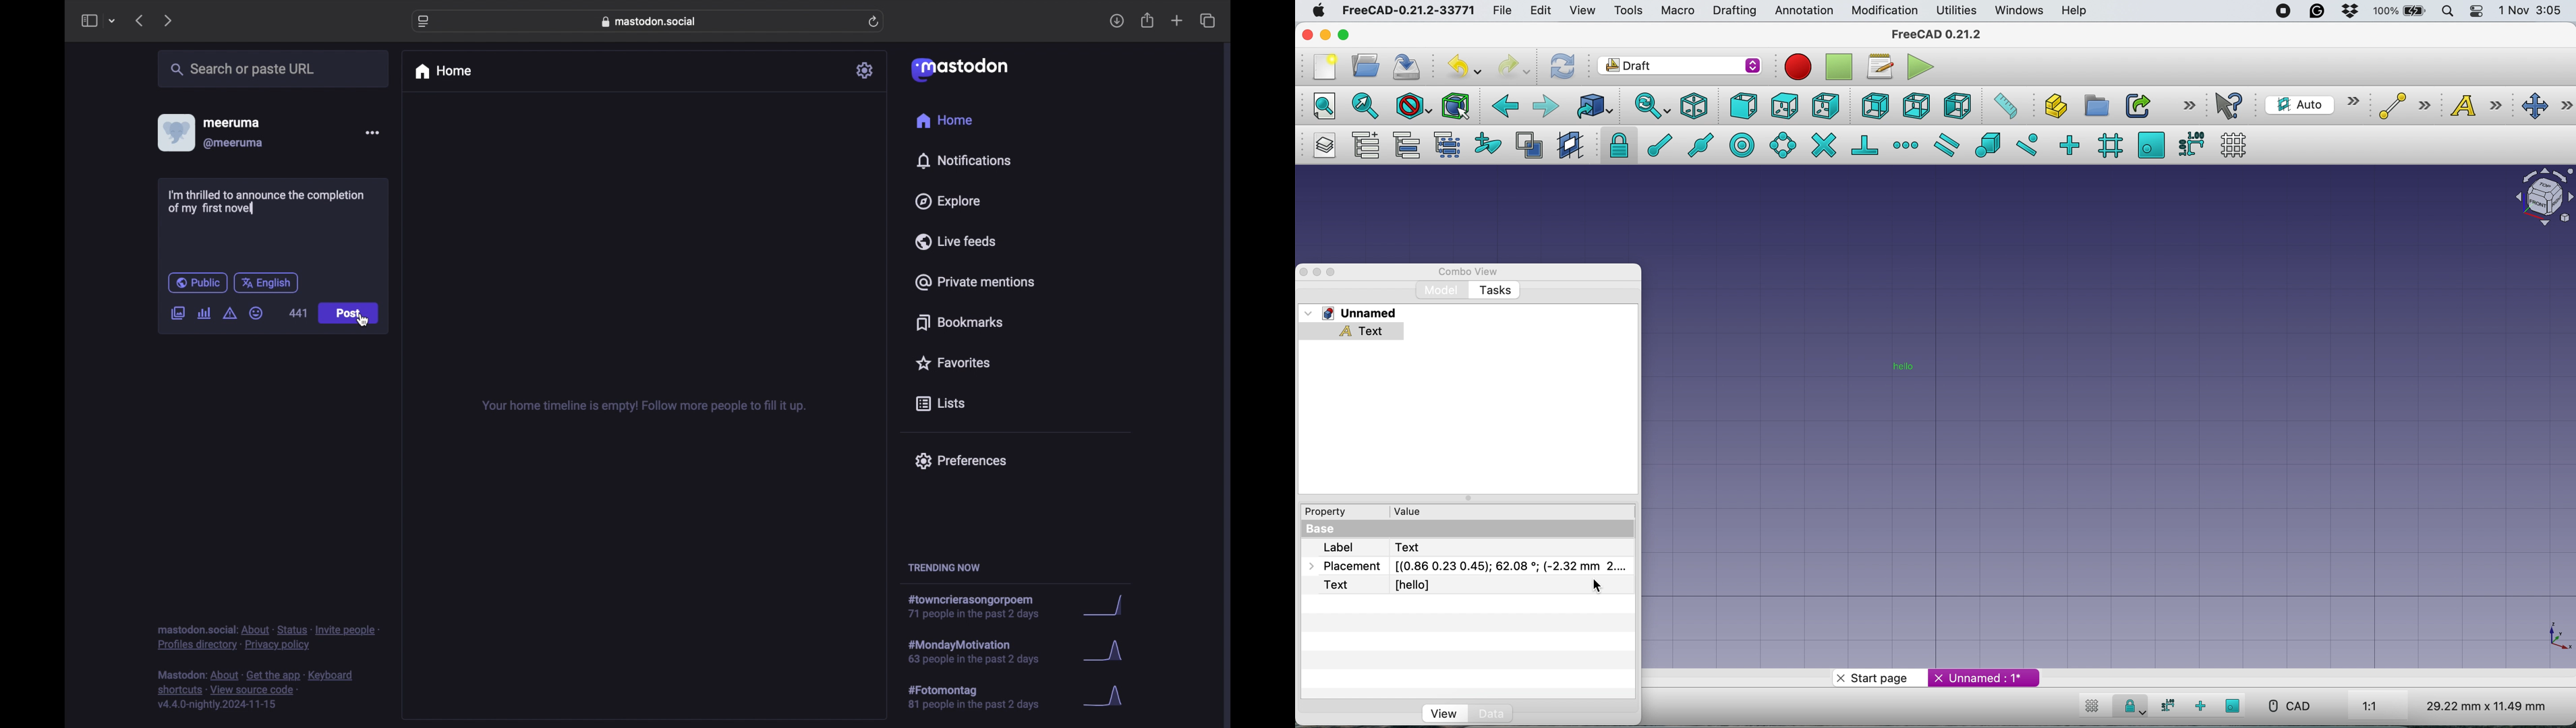  What do you see at coordinates (1406, 12) in the screenshot?
I see `freecad` at bounding box center [1406, 12].